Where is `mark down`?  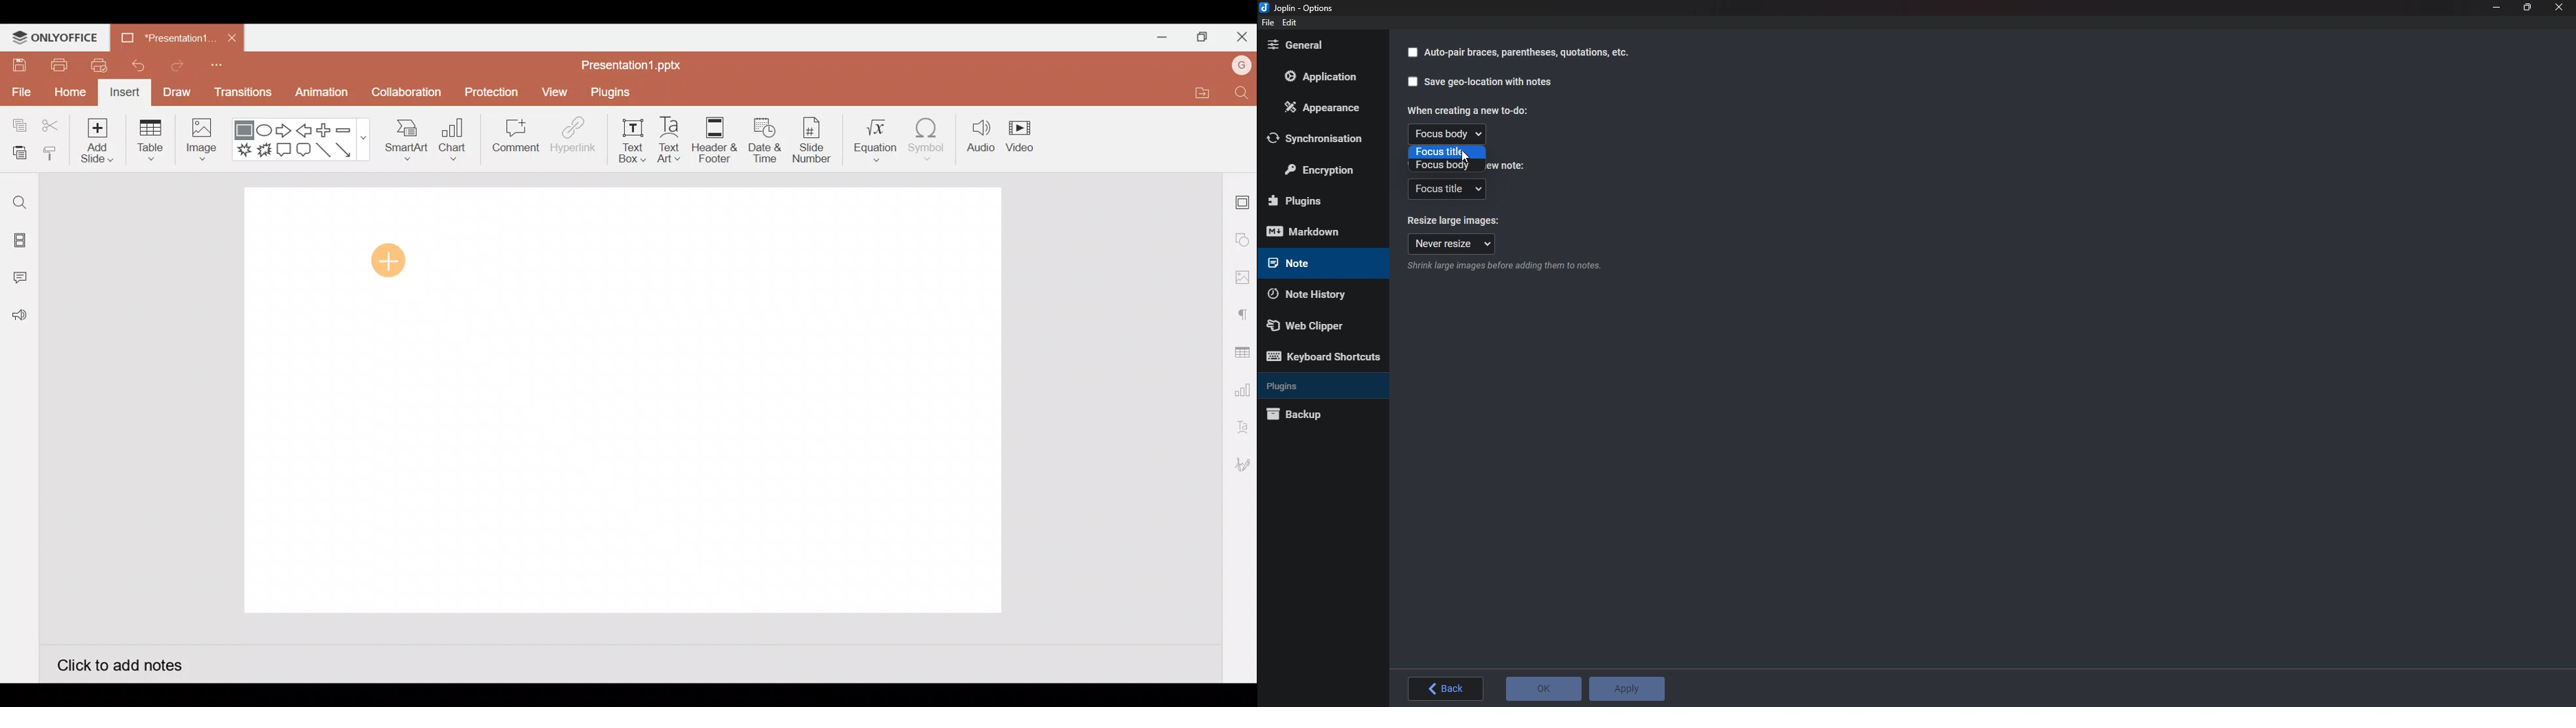
mark down is located at coordinates (1318, 232).